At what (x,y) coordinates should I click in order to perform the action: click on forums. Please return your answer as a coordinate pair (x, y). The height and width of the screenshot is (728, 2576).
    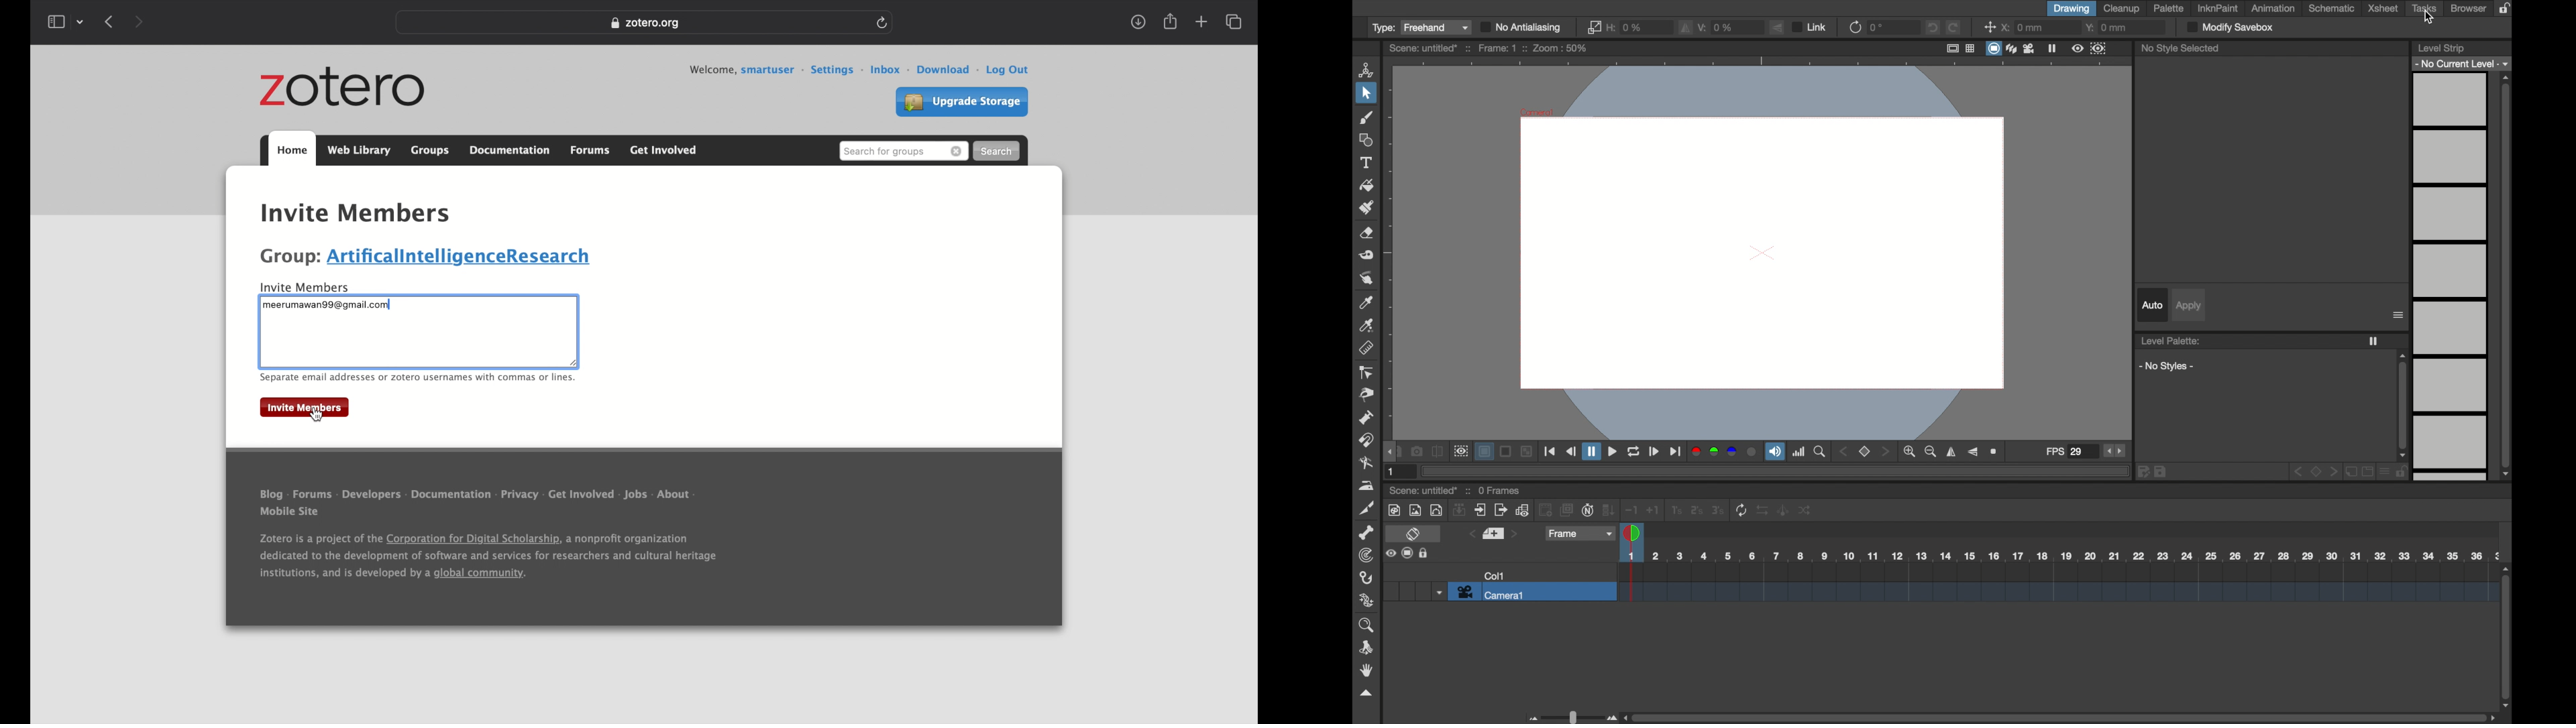
    Looking at the image, I should click on (591, 152).